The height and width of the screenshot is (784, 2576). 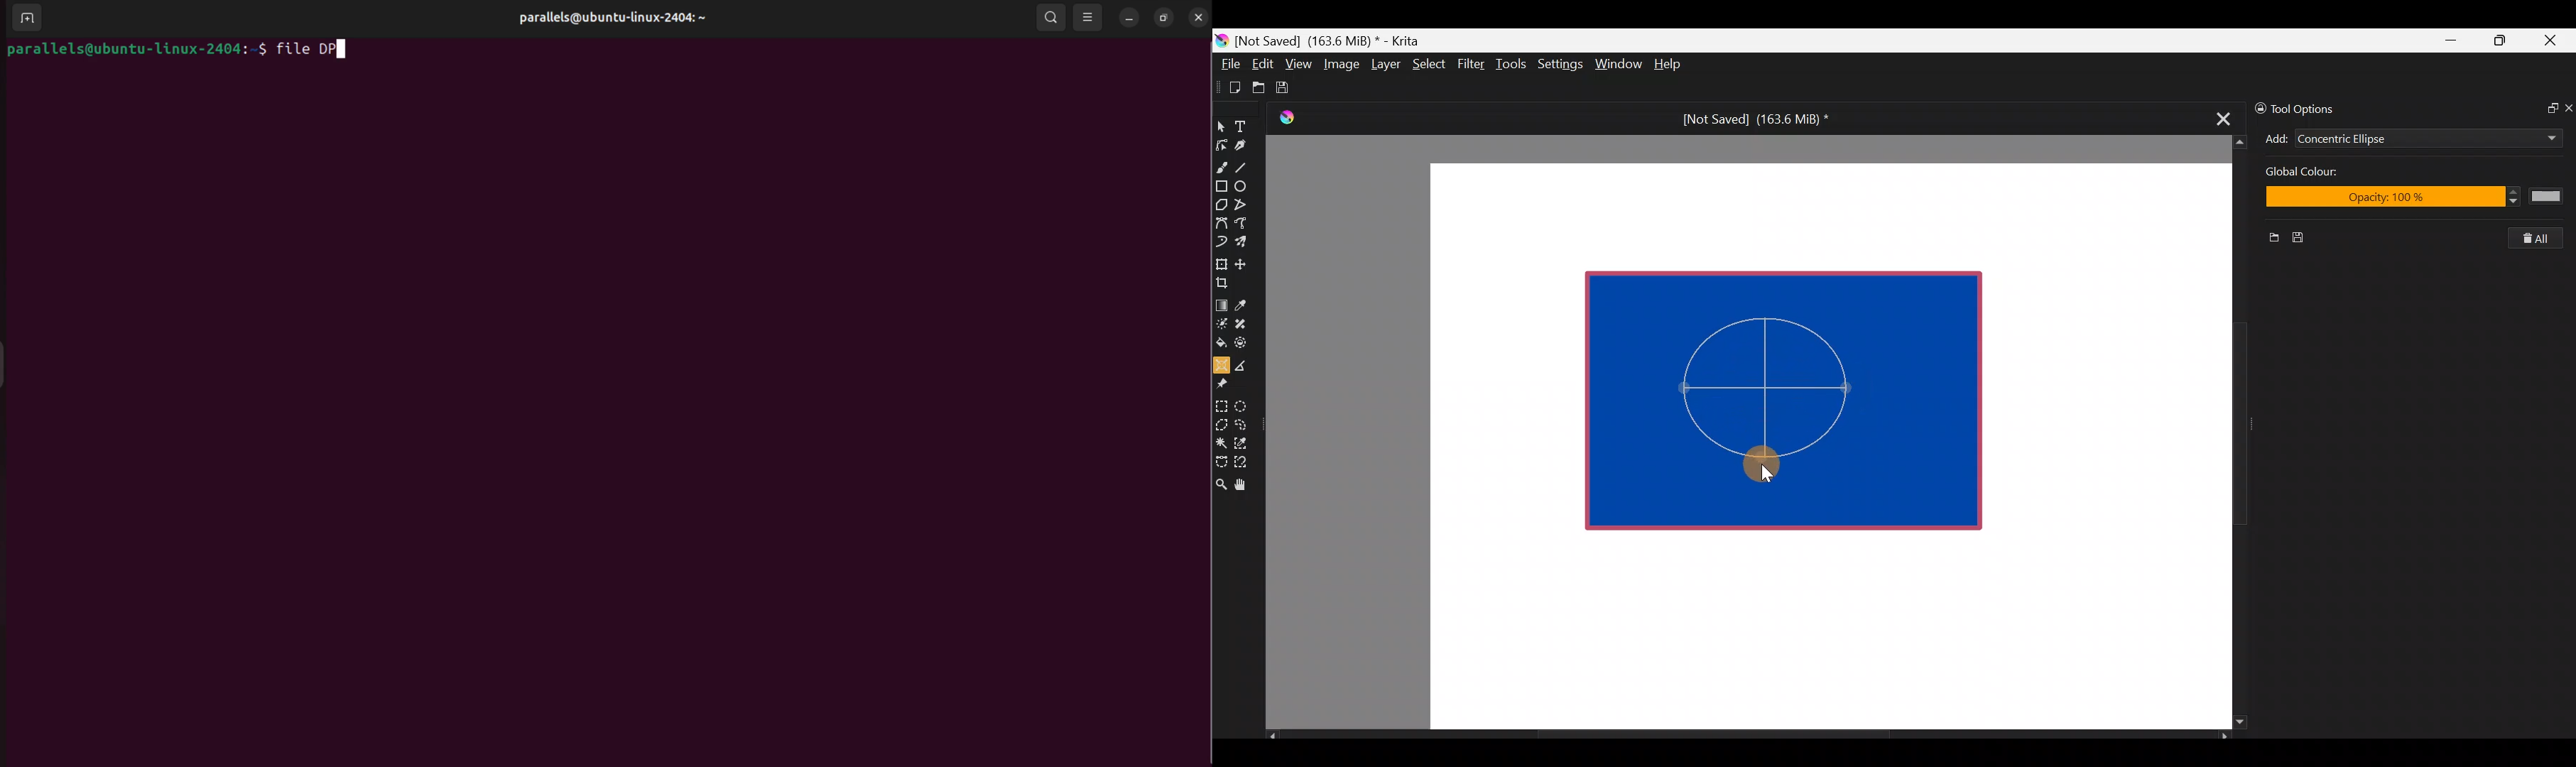 I want to click on Calligraphy, so click(x=1251, y=148).